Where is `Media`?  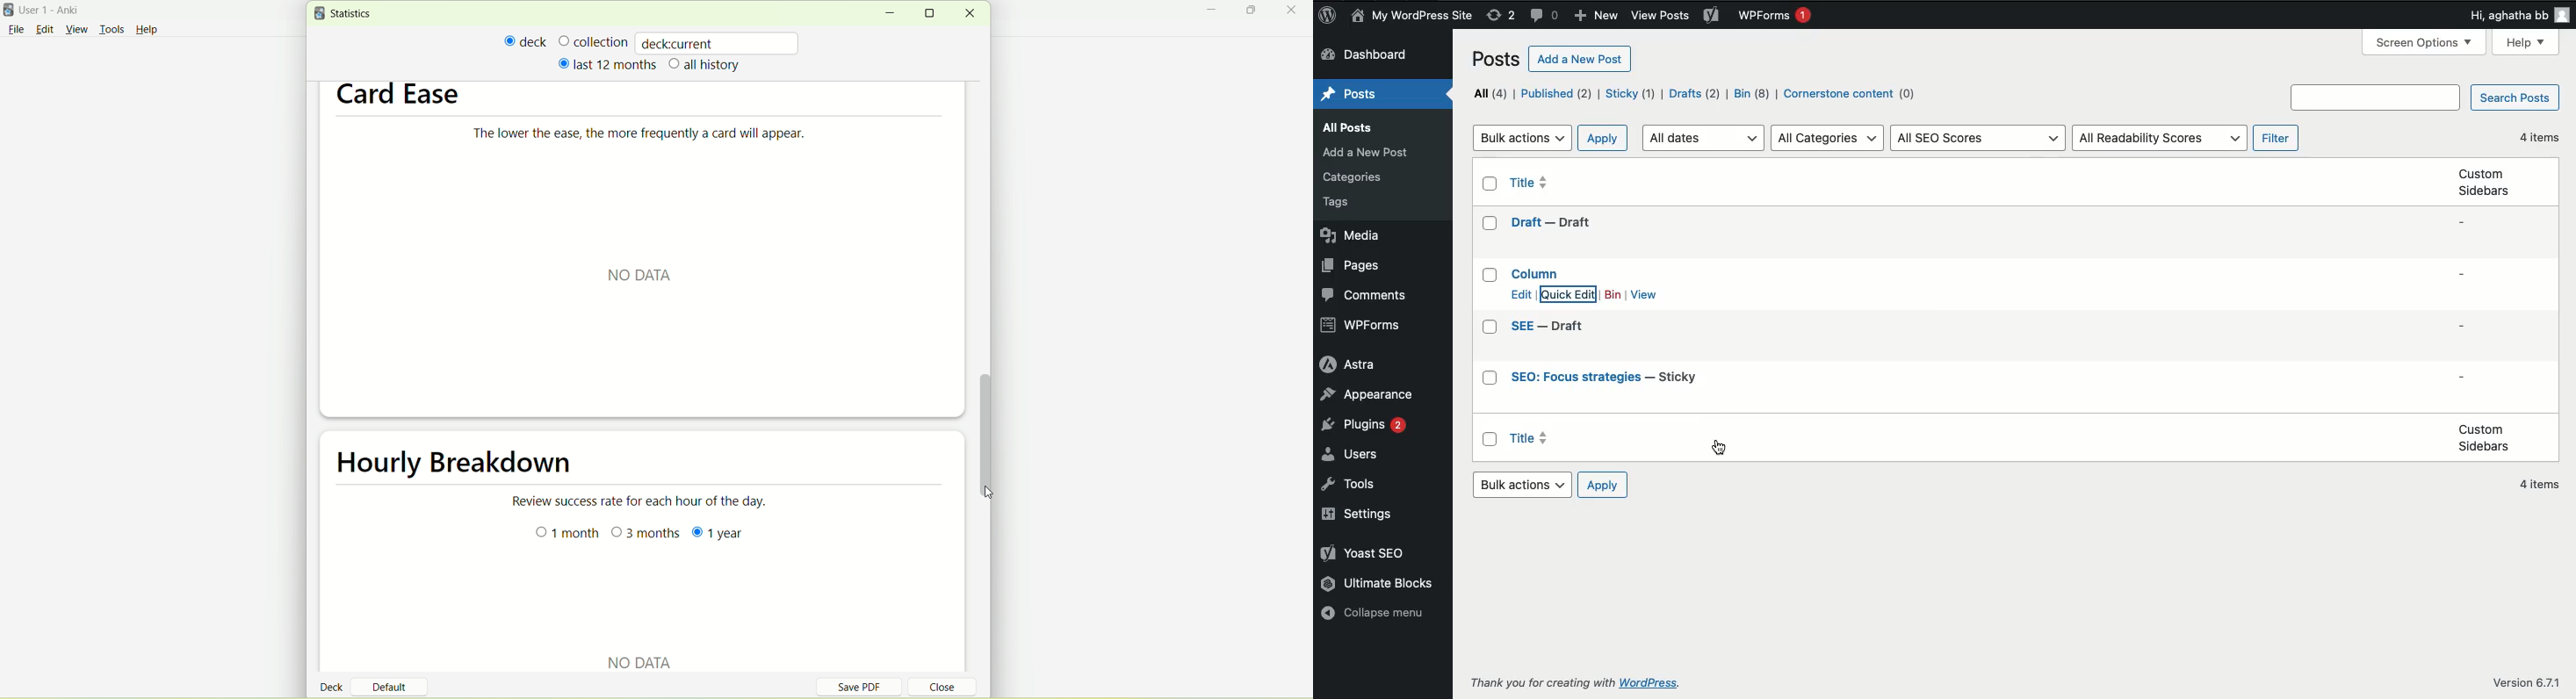
Media is located at coordinates (1349, 235).